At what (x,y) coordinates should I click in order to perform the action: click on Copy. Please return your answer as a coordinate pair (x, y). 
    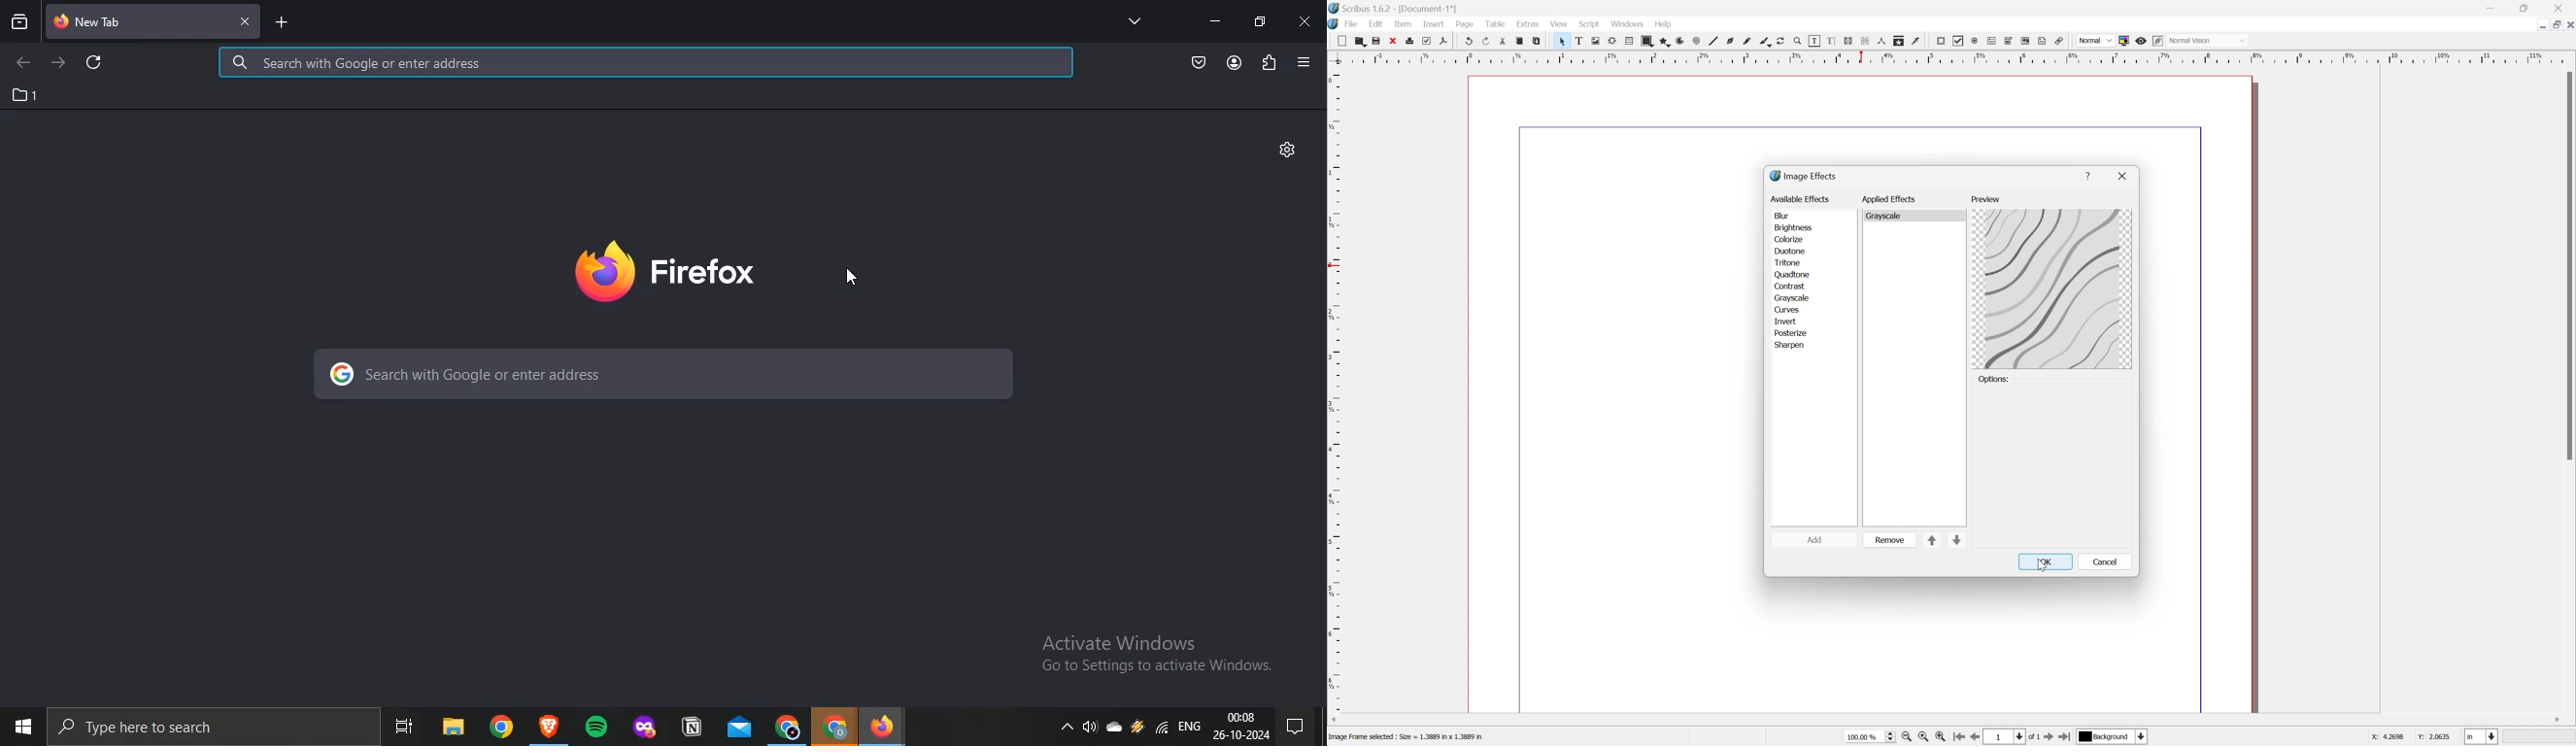
    Looking at the image, I should click on (1522, 41).